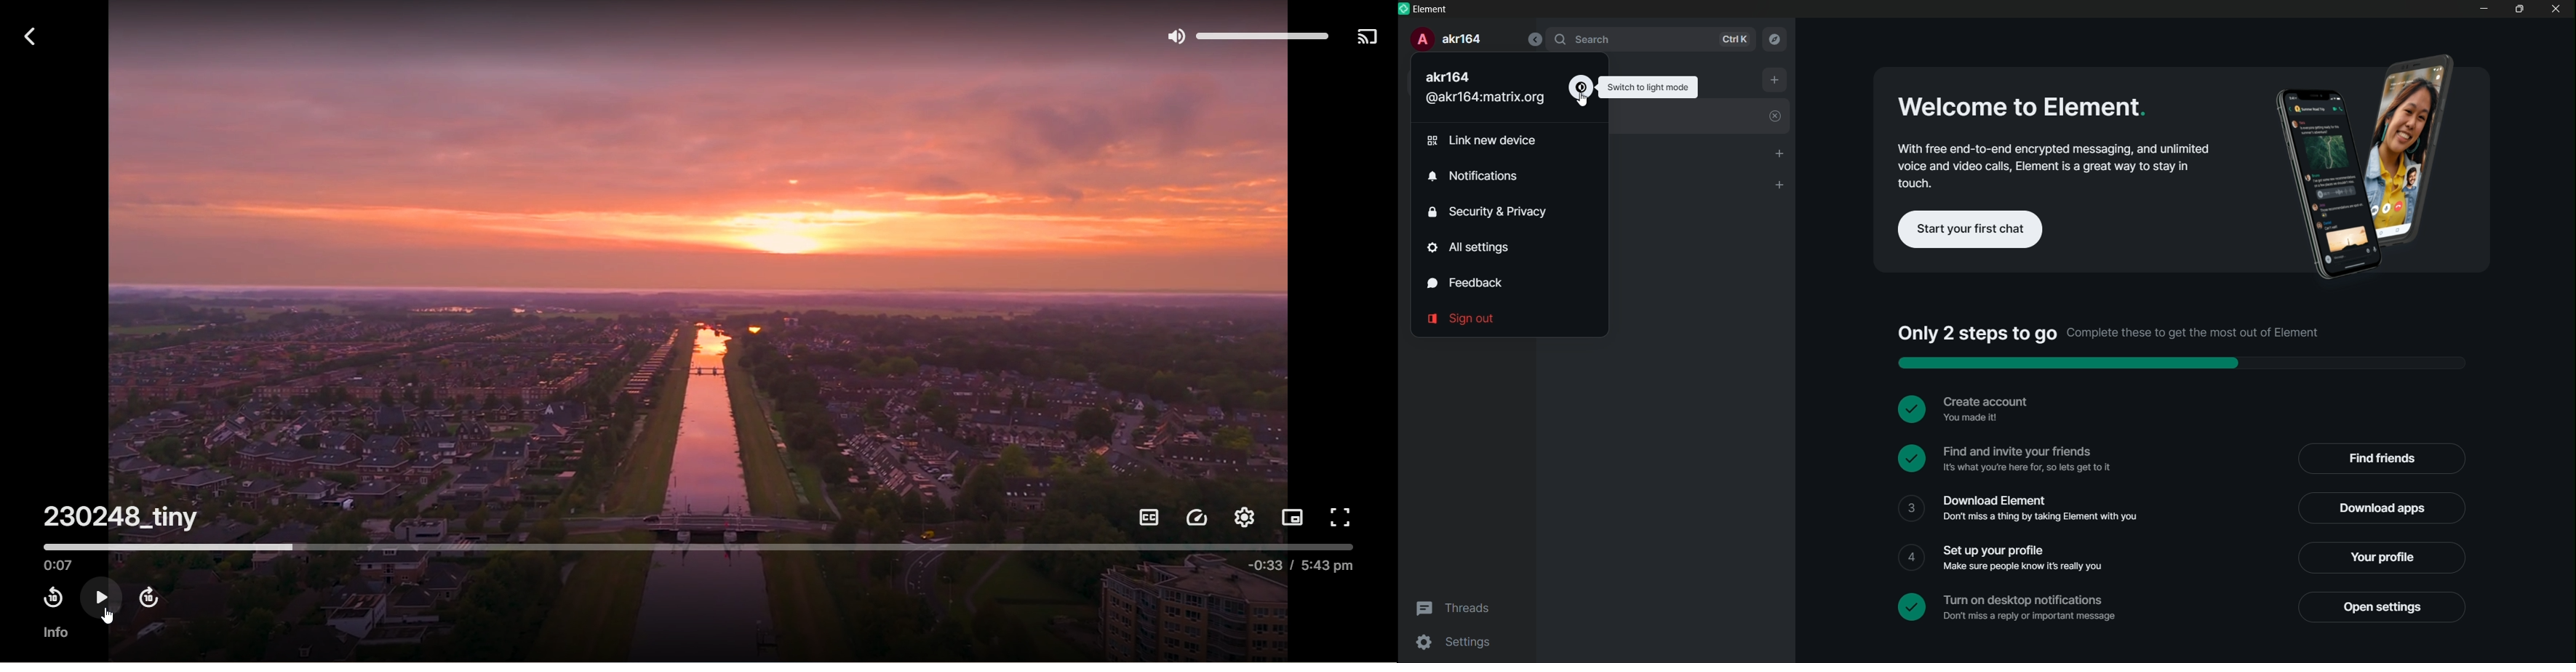 The image size is (2576, 672). Describe the element at coordinates (1469, 247) in the screenshot. I see `all settings` at that location.